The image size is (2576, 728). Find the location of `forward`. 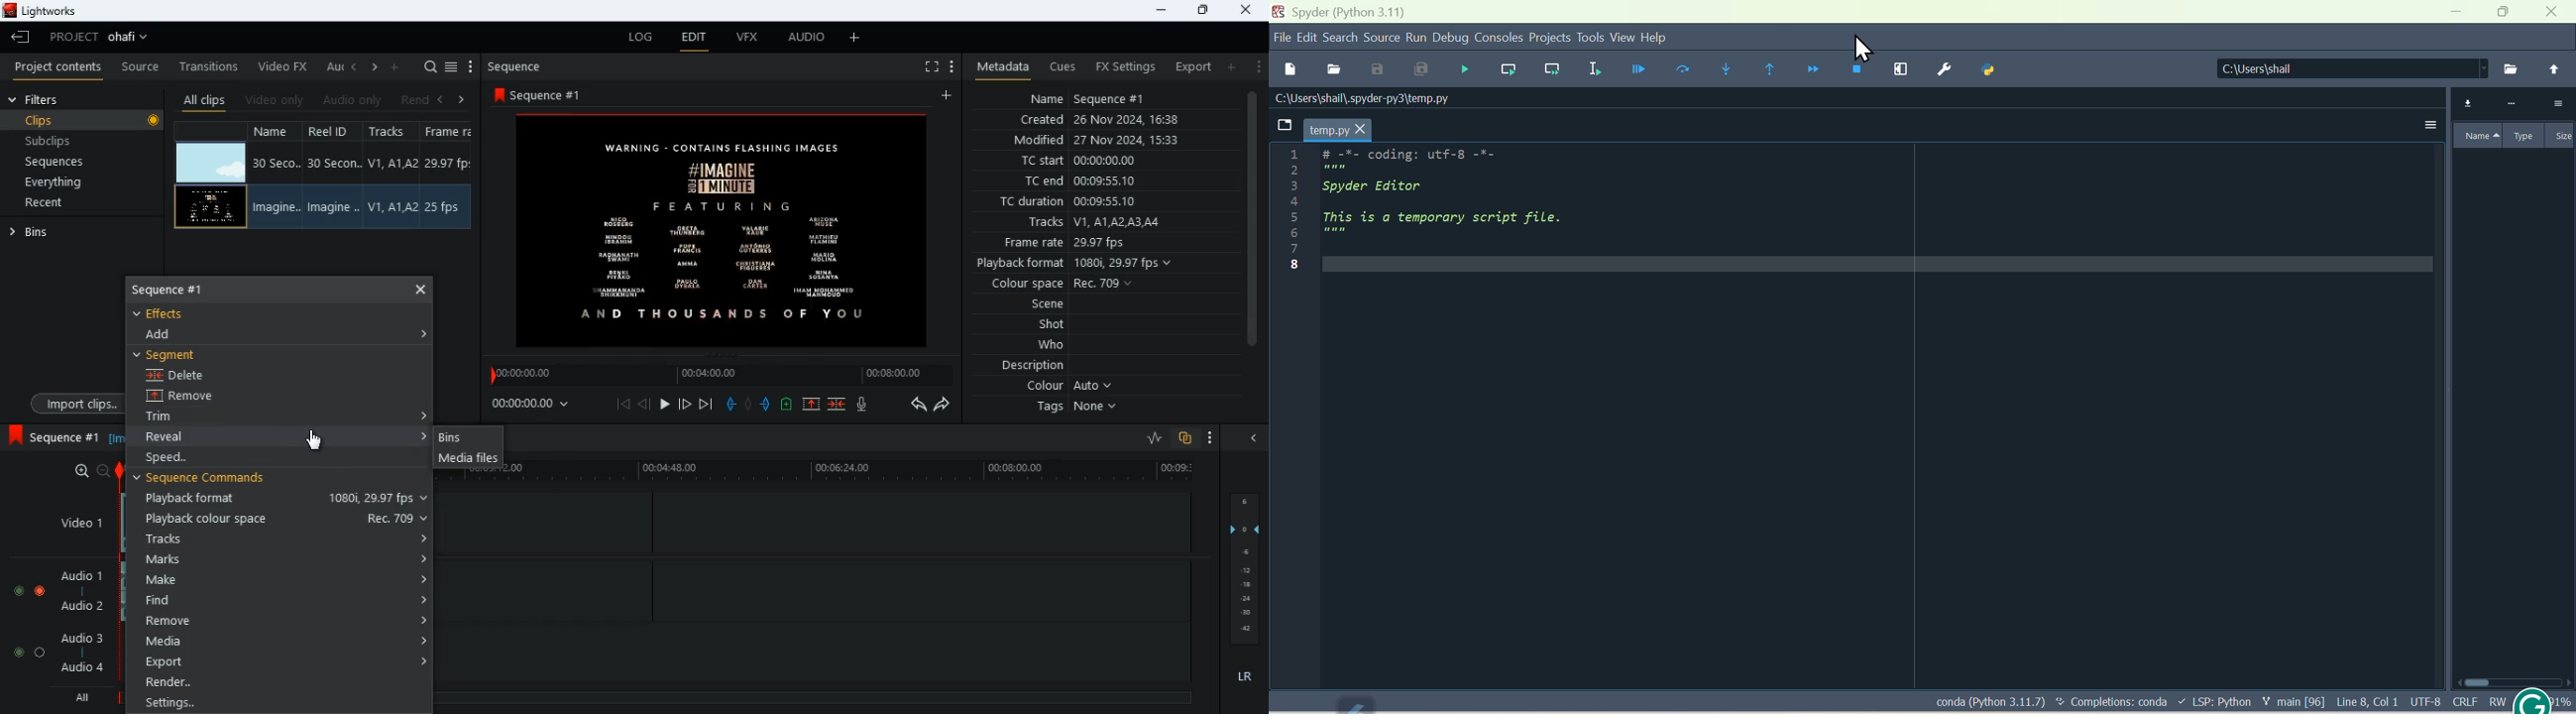

forward is located at coordinates (947, 407).